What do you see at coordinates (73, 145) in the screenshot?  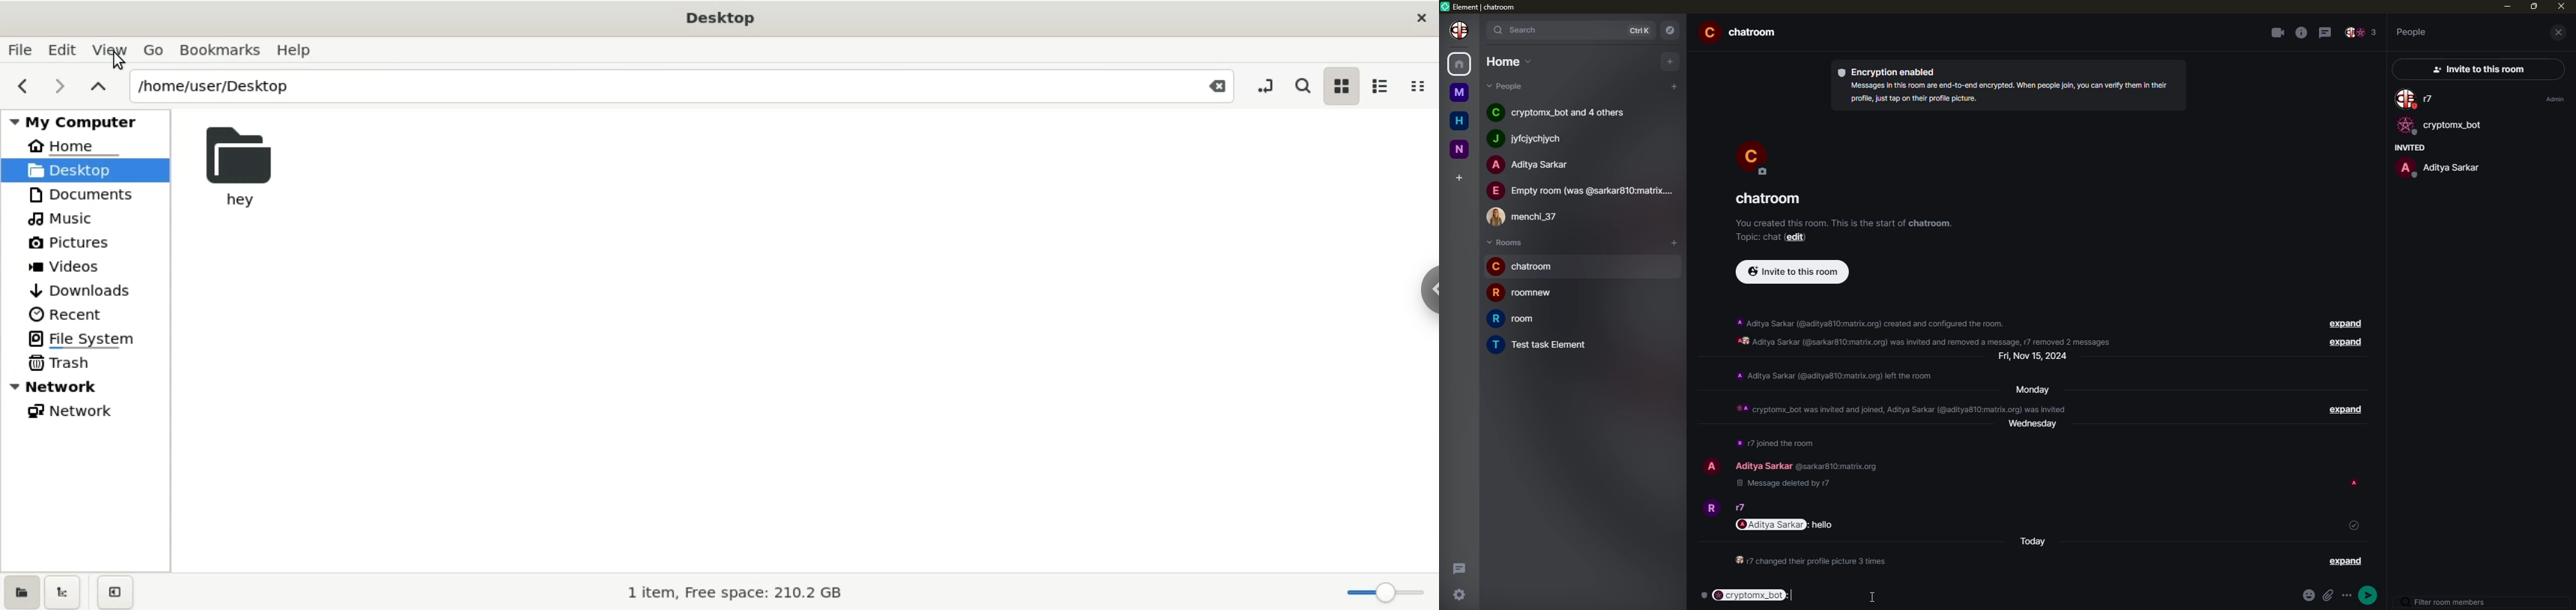 I see `Home` at bounding box center [73, 145].